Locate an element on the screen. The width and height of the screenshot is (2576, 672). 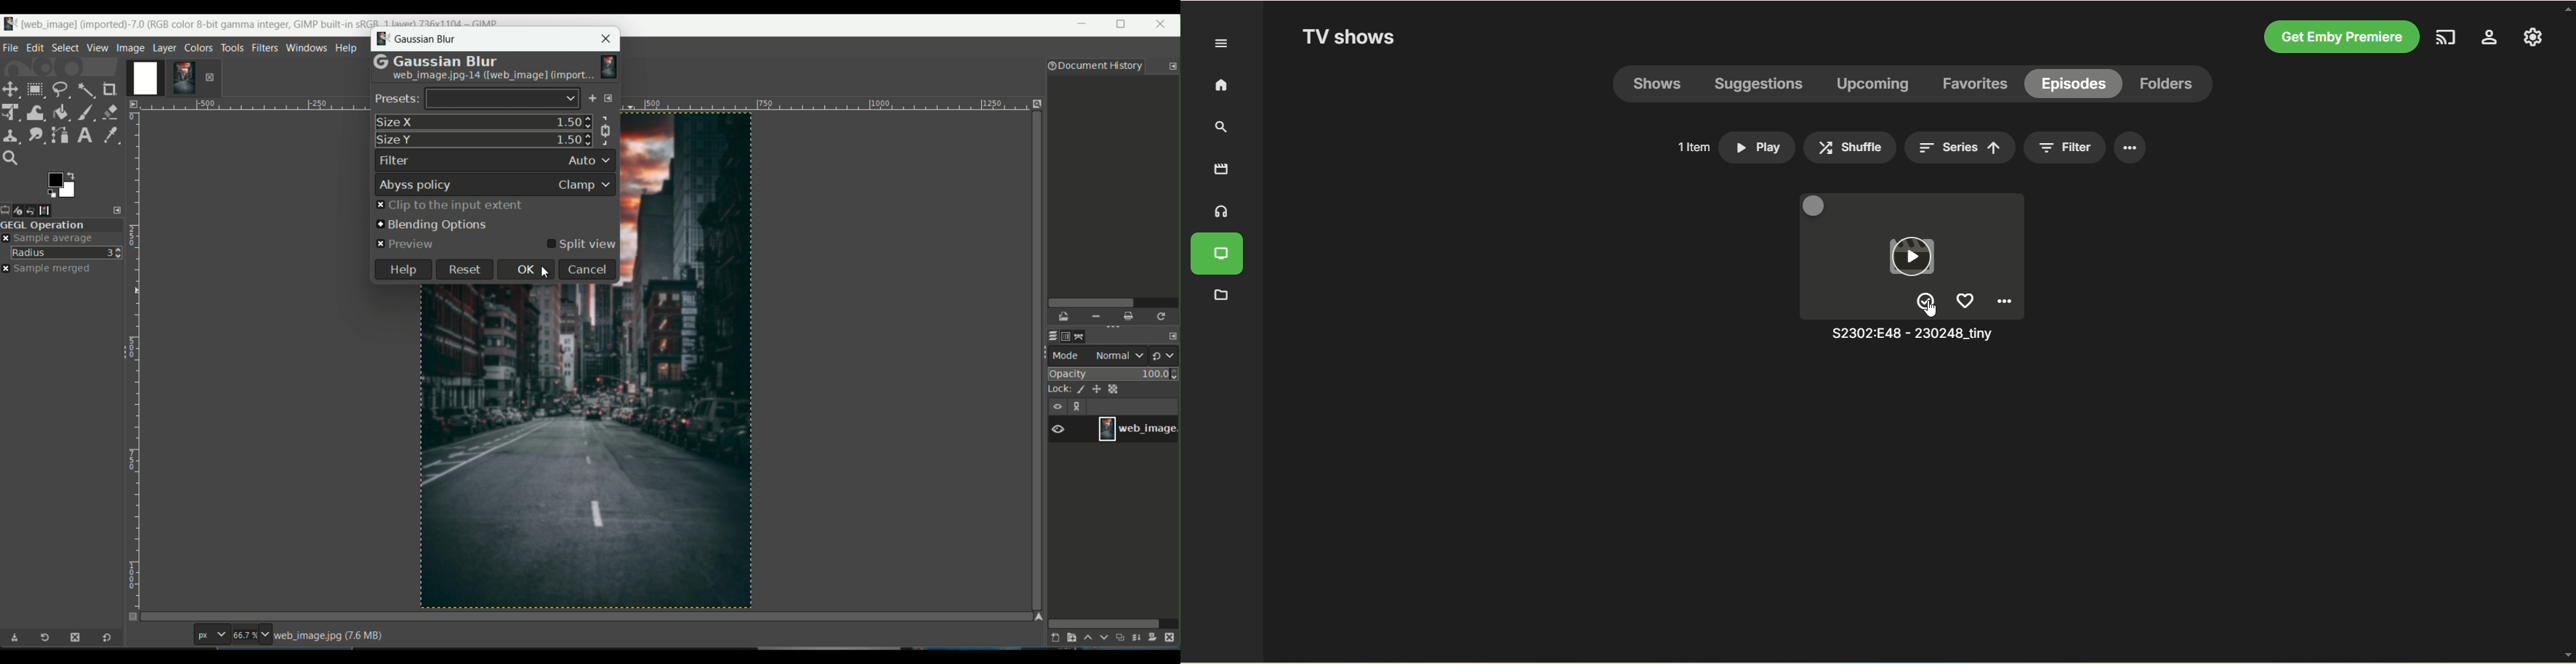
settings is located at coordinates (2045, 149).